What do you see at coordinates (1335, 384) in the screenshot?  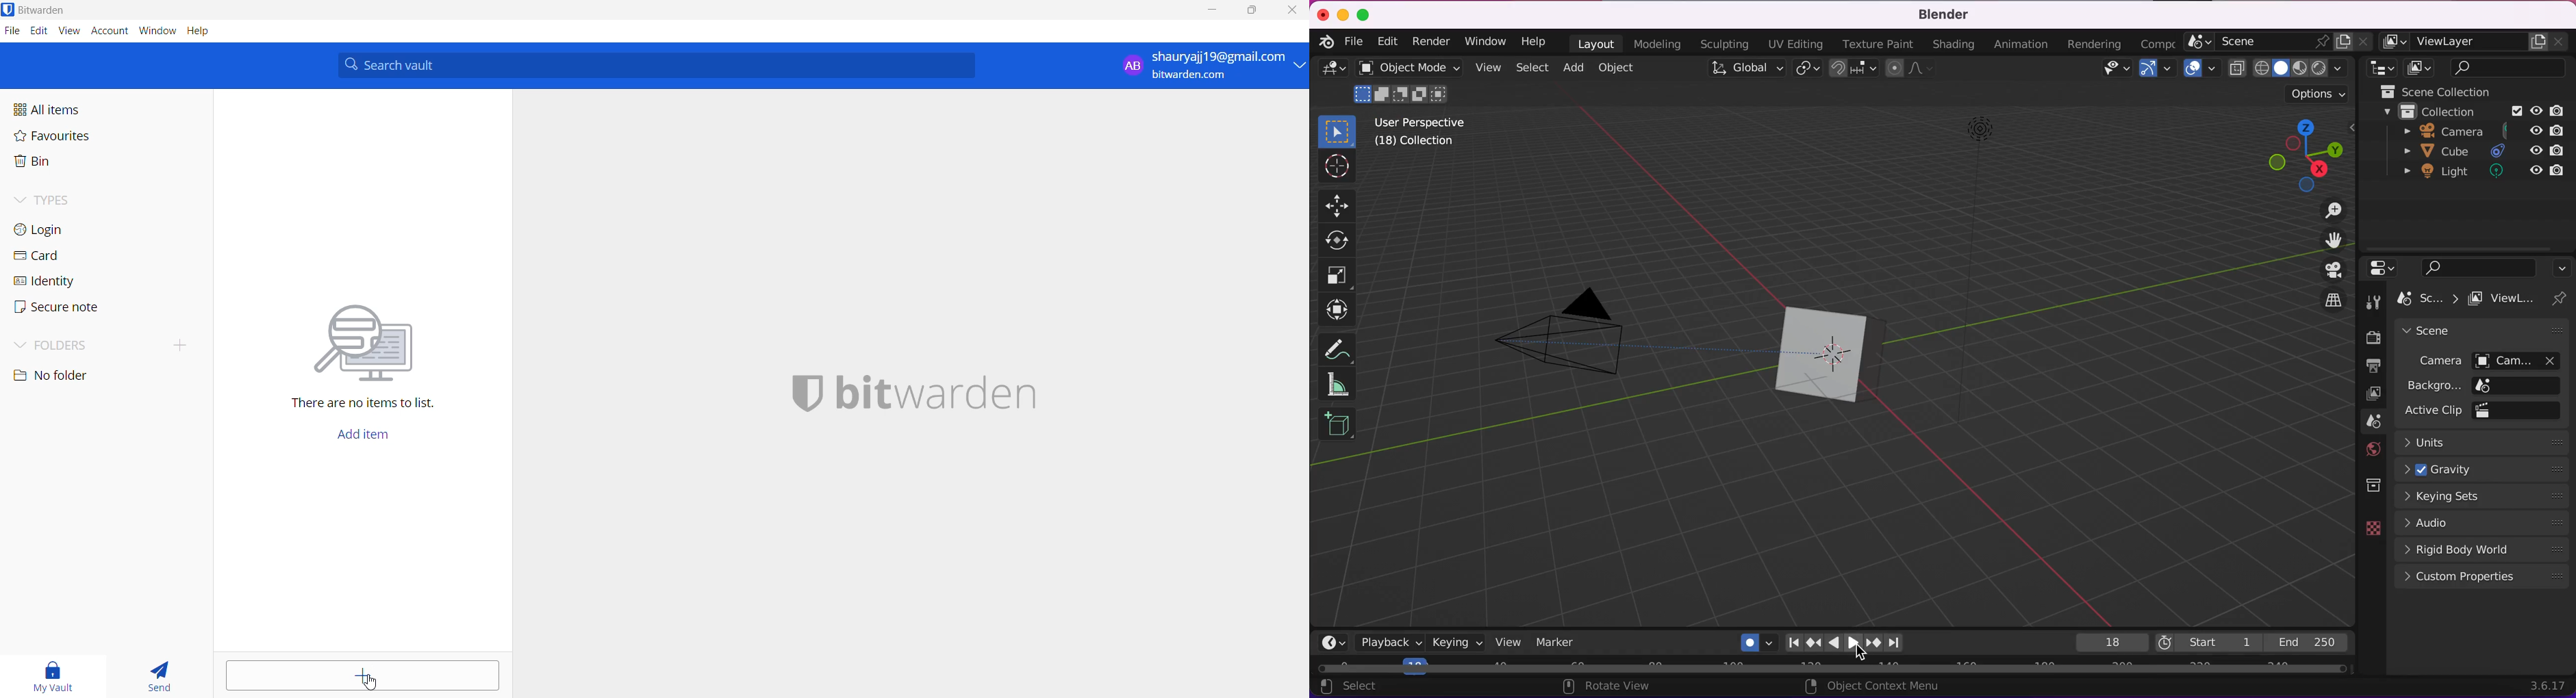 I see `measure` at bounding box center [1335, 384].